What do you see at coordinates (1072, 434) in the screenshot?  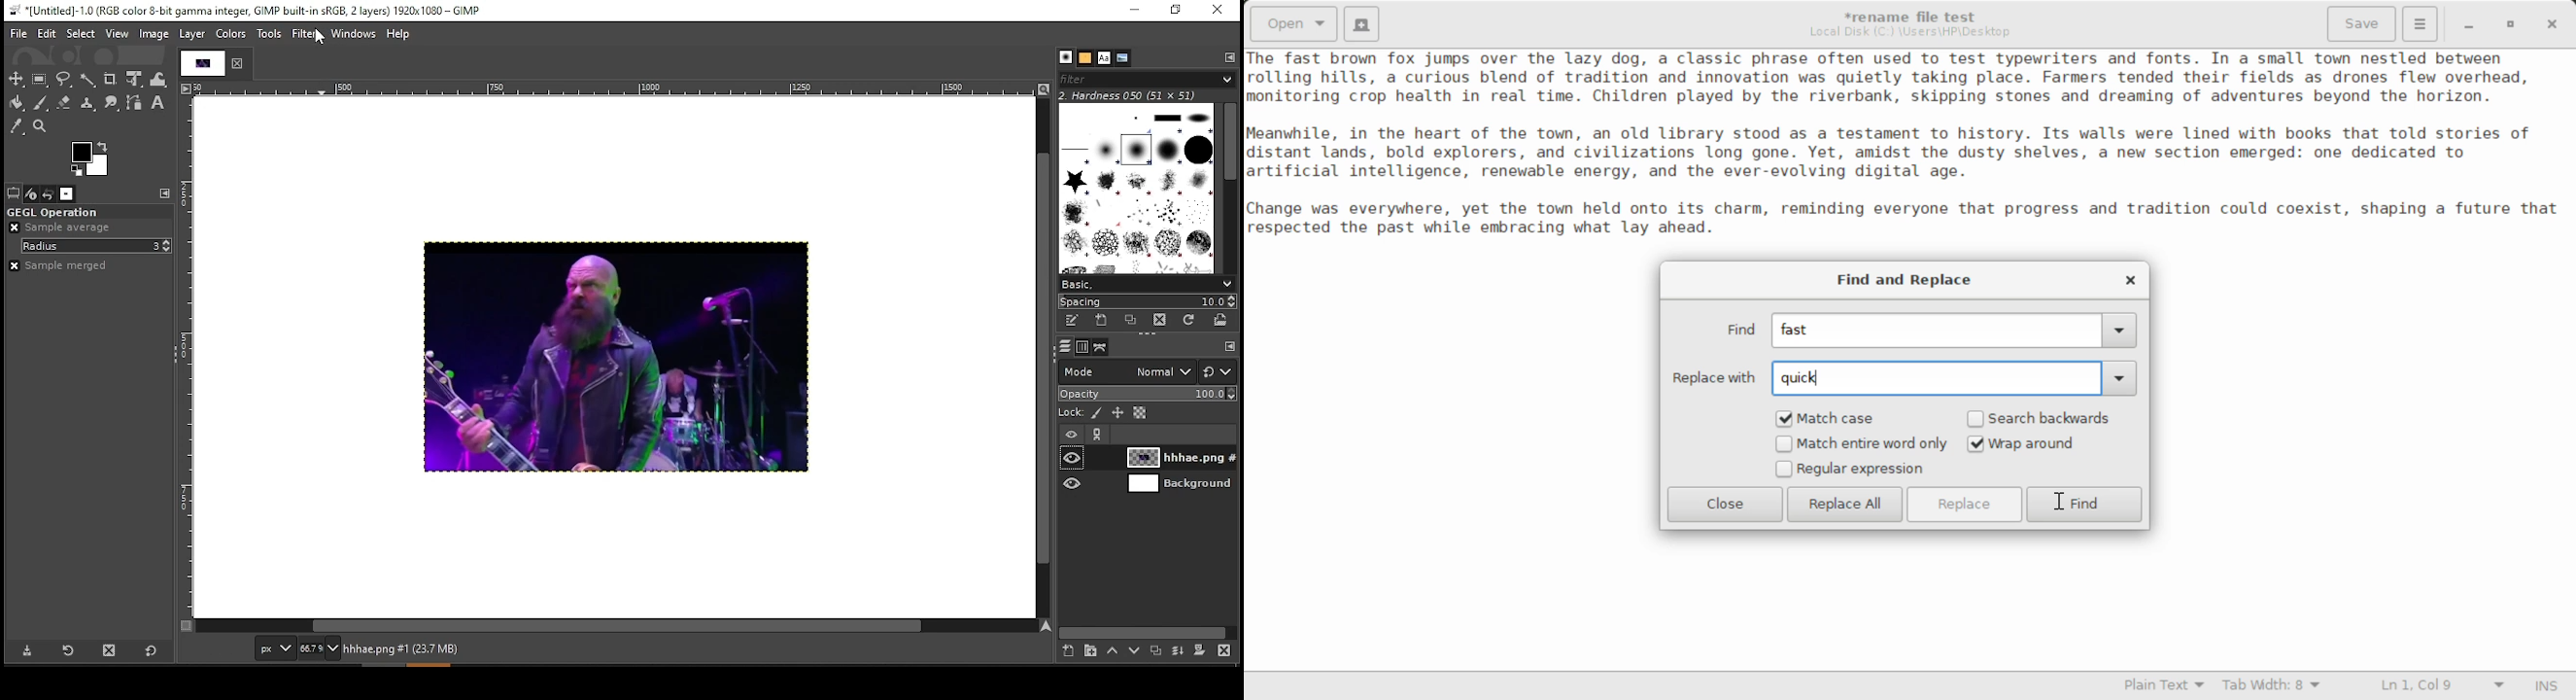 I see `layer visibility` at bounding box center [1072, 434].